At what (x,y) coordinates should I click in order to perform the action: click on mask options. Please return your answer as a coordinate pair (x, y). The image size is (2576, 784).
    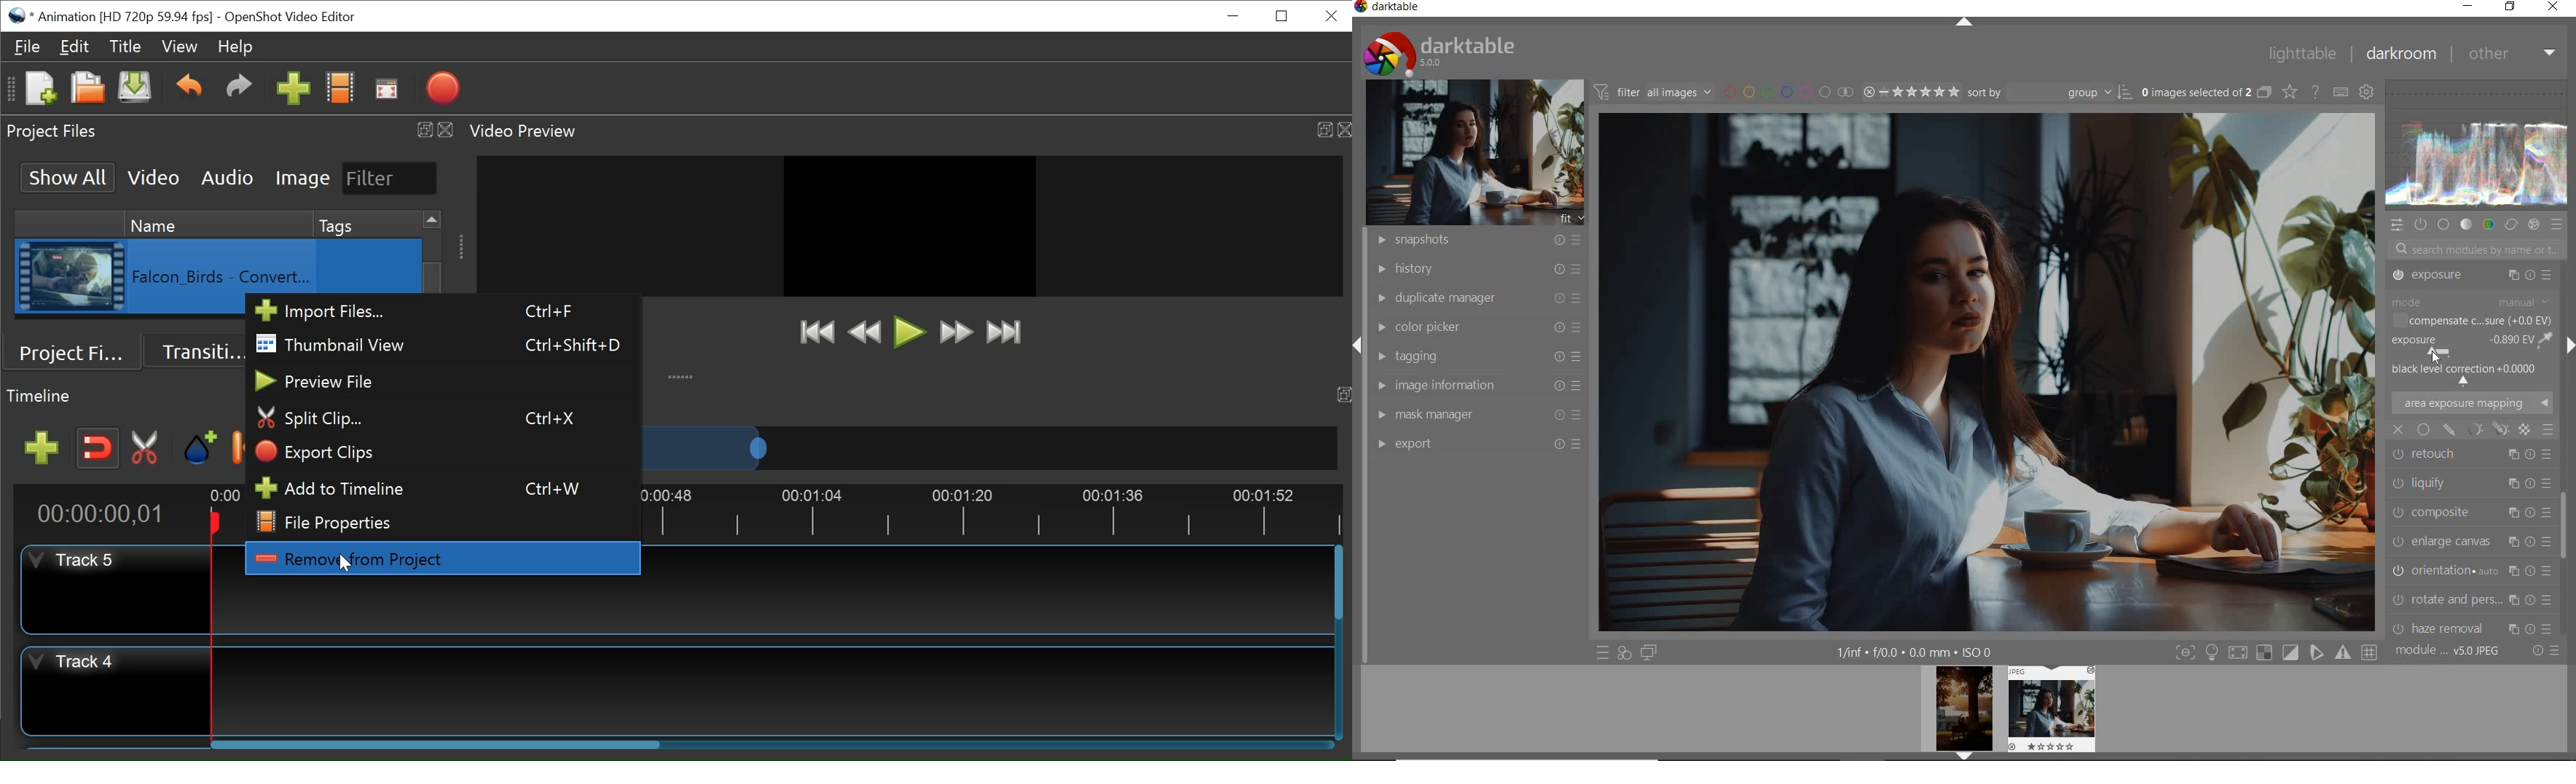
    Looking at the image, I should click on (2486, 429).